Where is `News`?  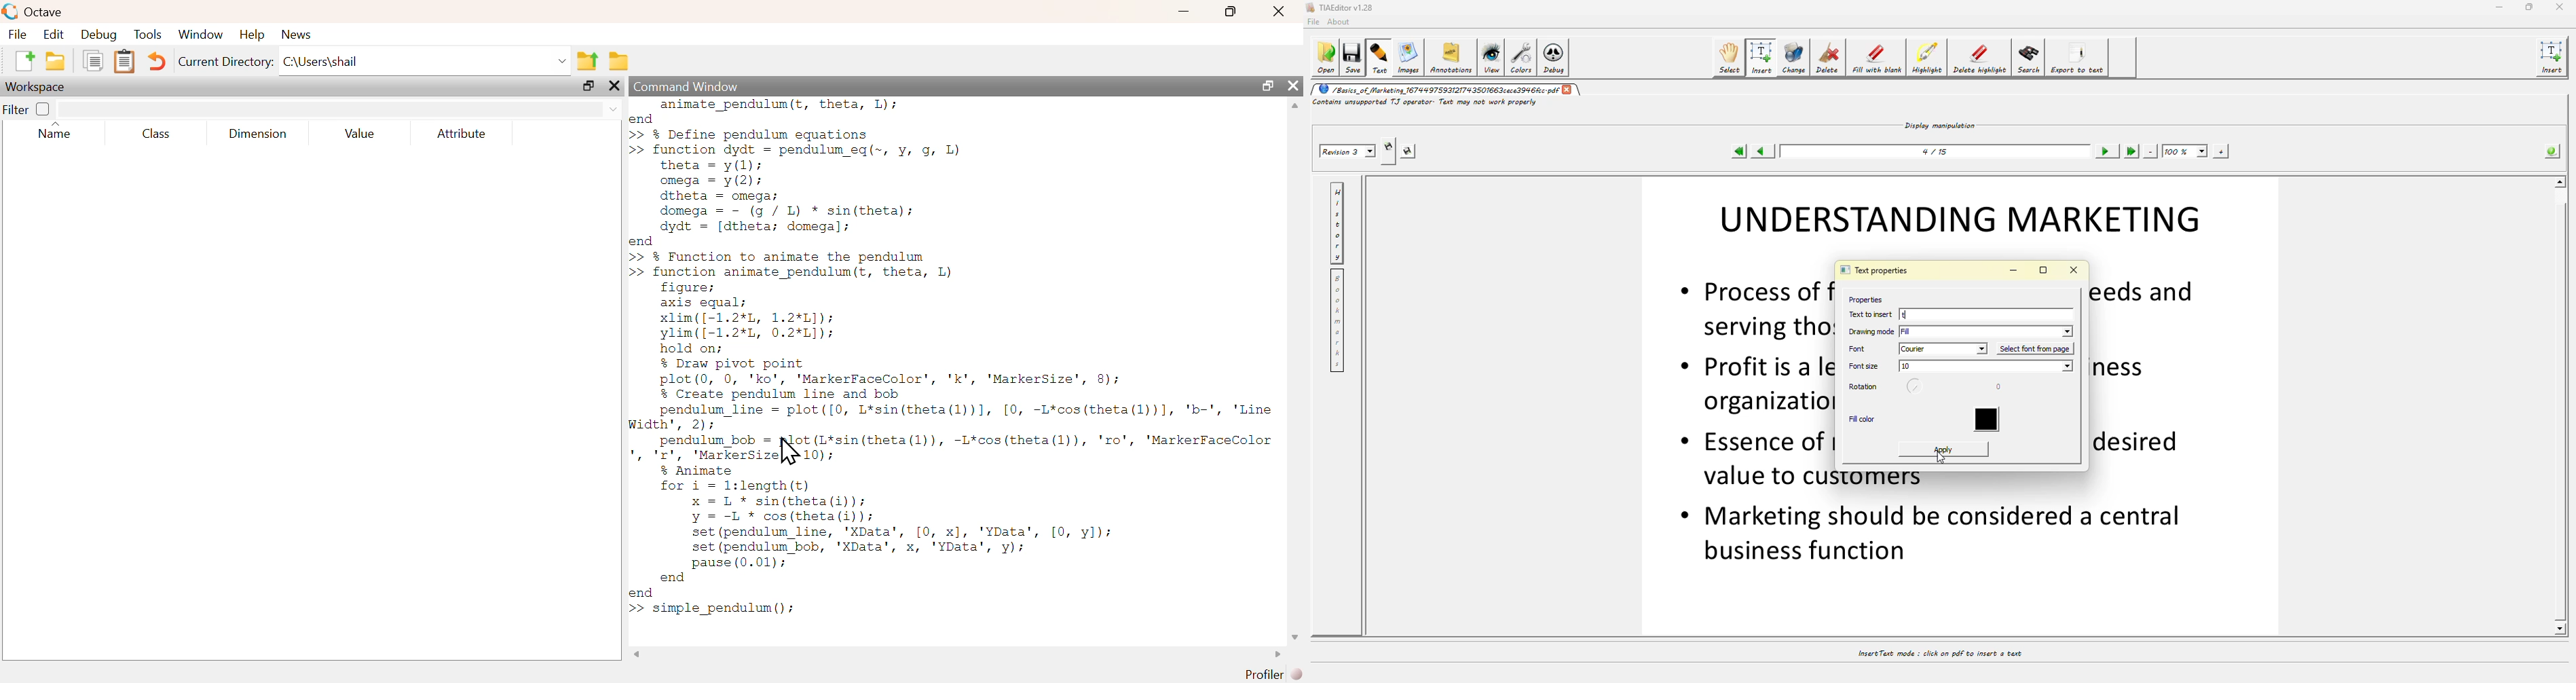
News is located at coordinates (299, 34).